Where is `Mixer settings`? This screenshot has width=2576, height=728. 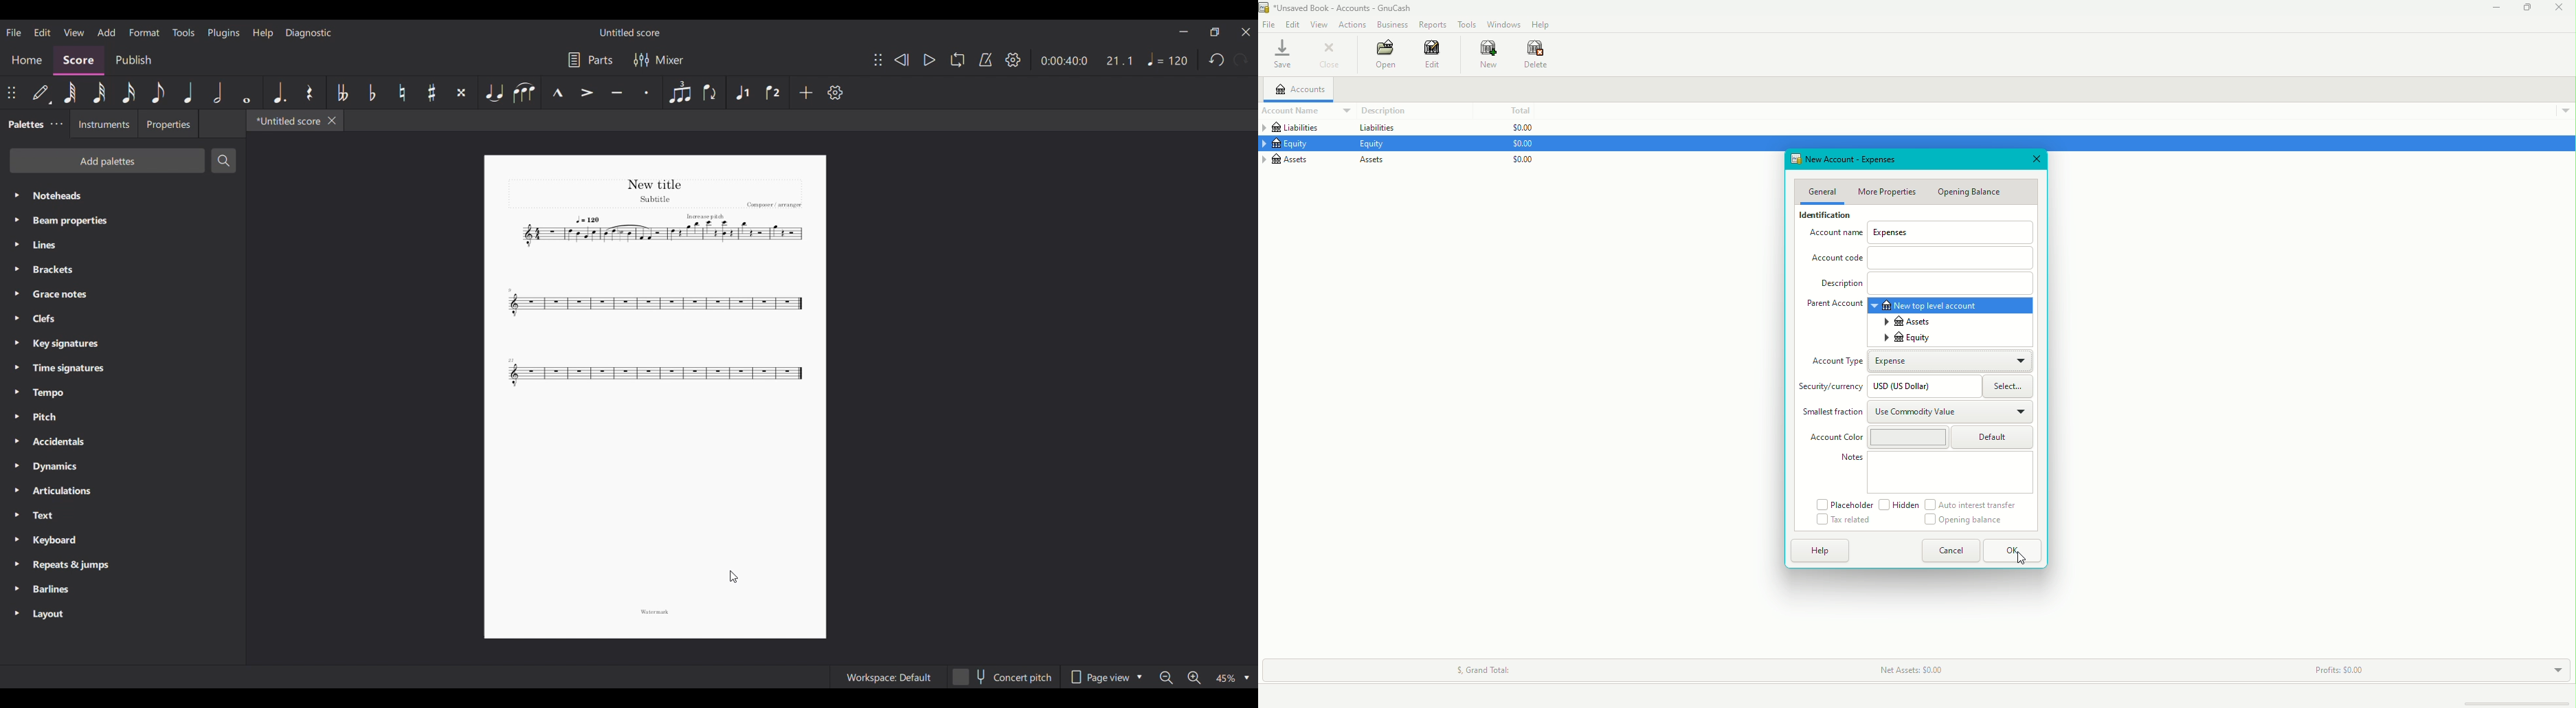 Mixer settings is located at coordinates (659, 60).